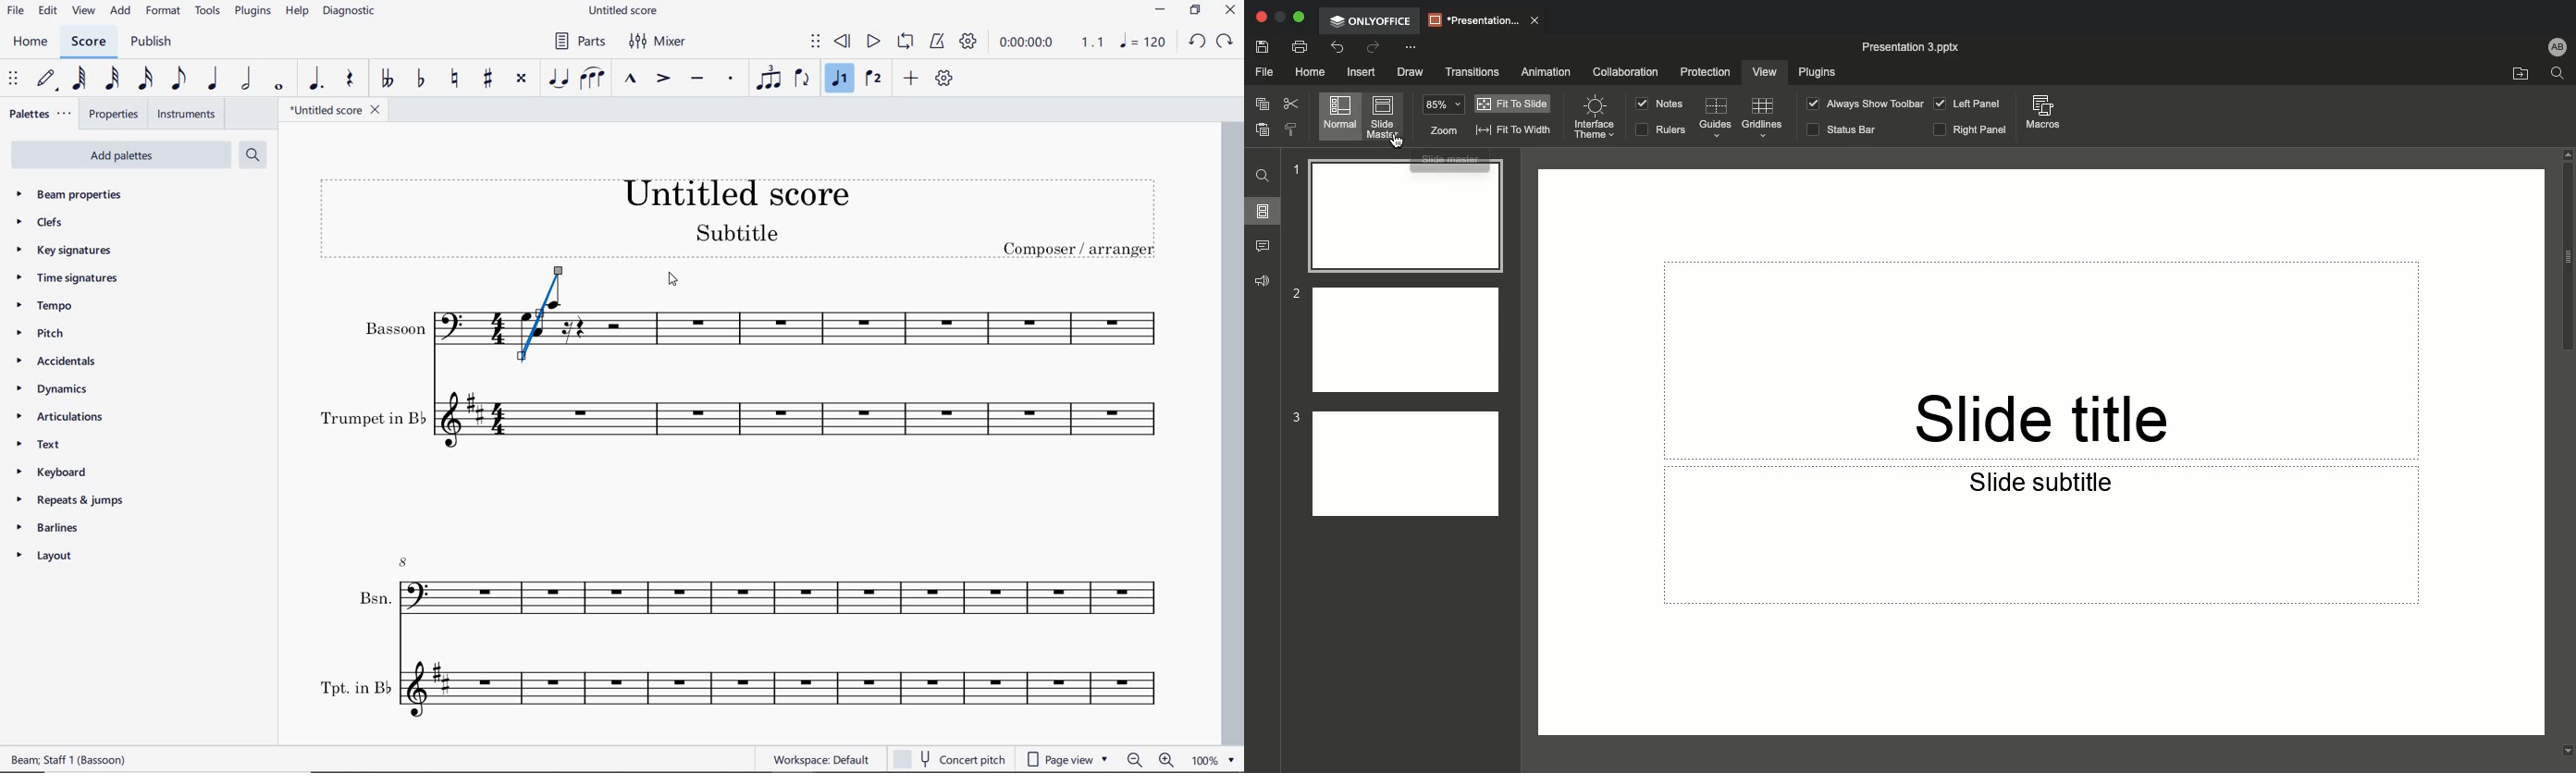 The image size is (2576, 784). Describe the element at coordinates (1484, 18) in the screenshot. I see `Presentation..` at that location.